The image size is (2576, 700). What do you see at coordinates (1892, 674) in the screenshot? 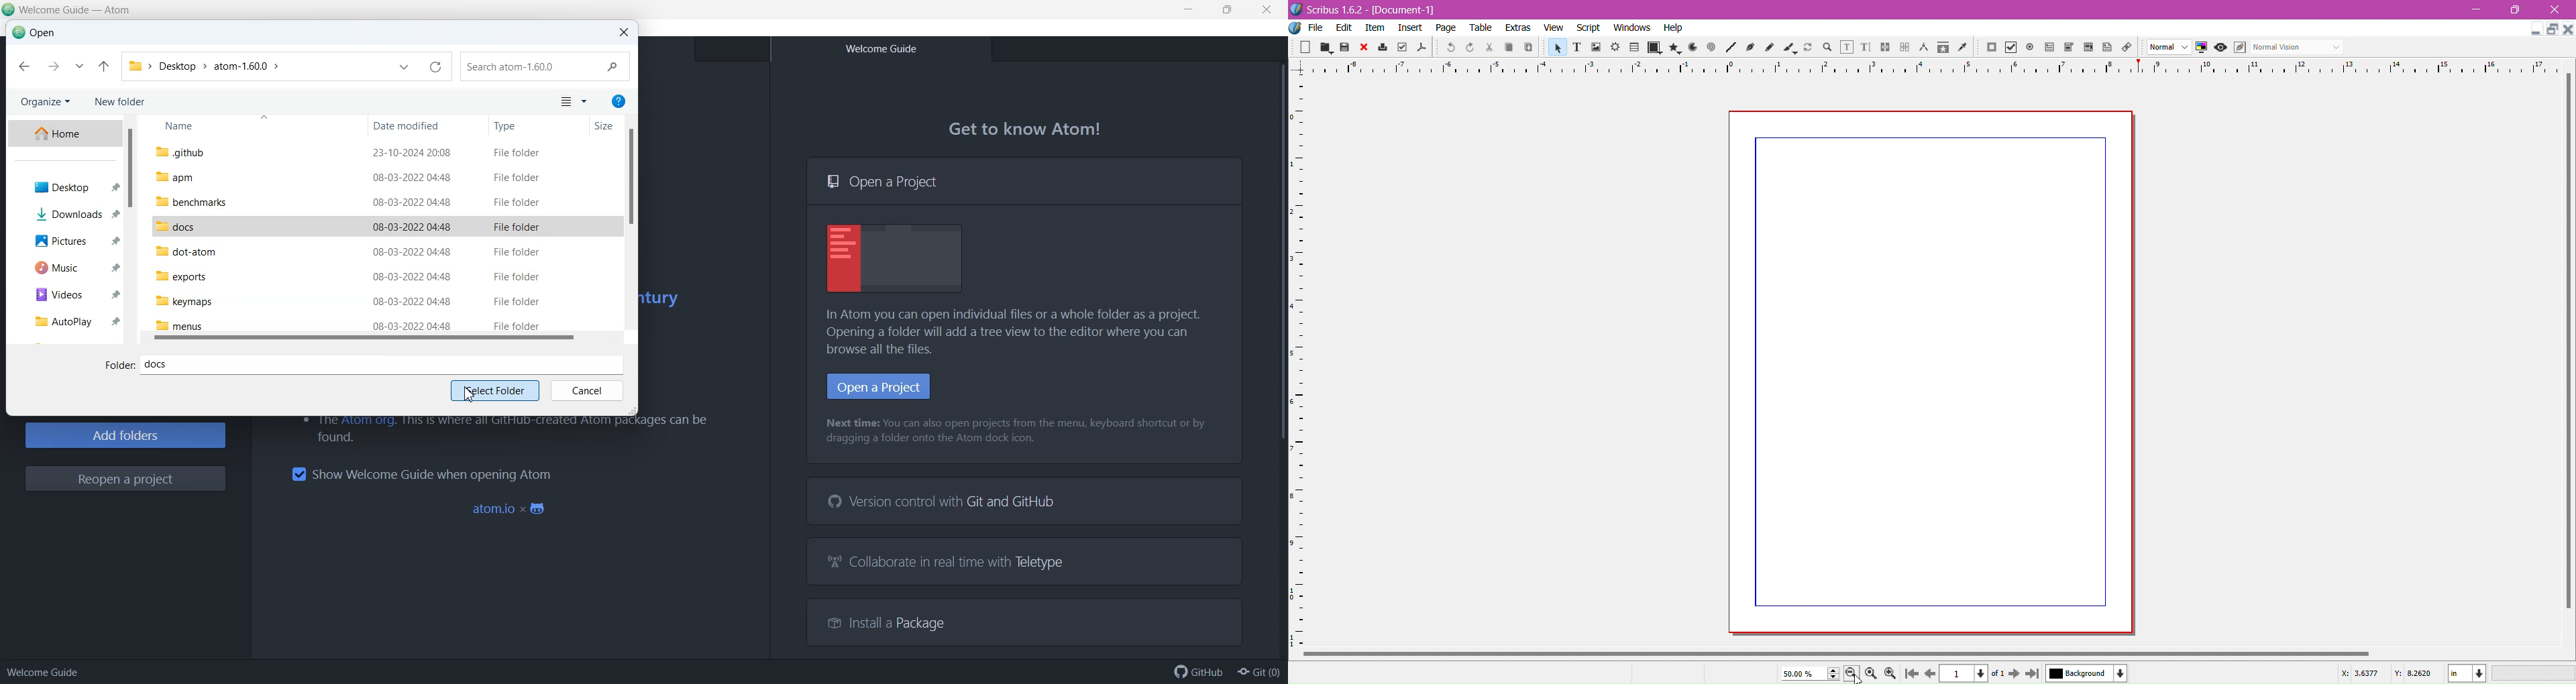
I see `Zoom In by the stepping value in Tools preferences` at bounding box center [1892, 674].